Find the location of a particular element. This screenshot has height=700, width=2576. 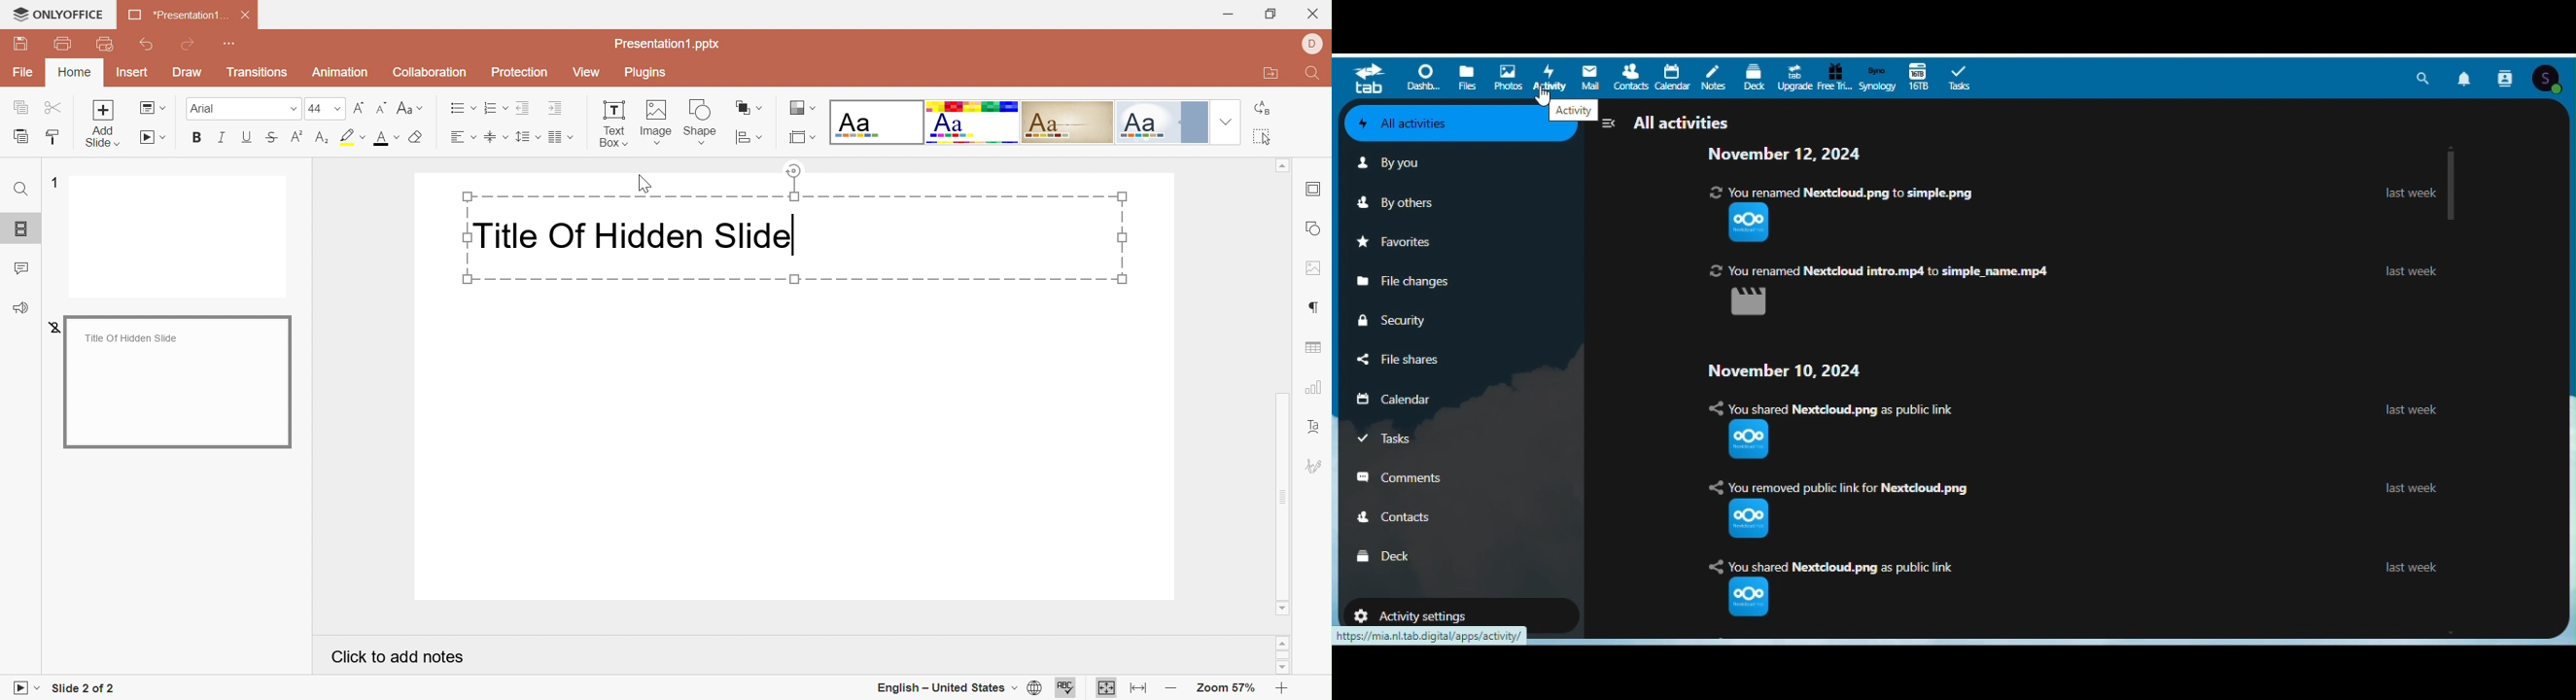

Basic is located at coordinates (971, 123).